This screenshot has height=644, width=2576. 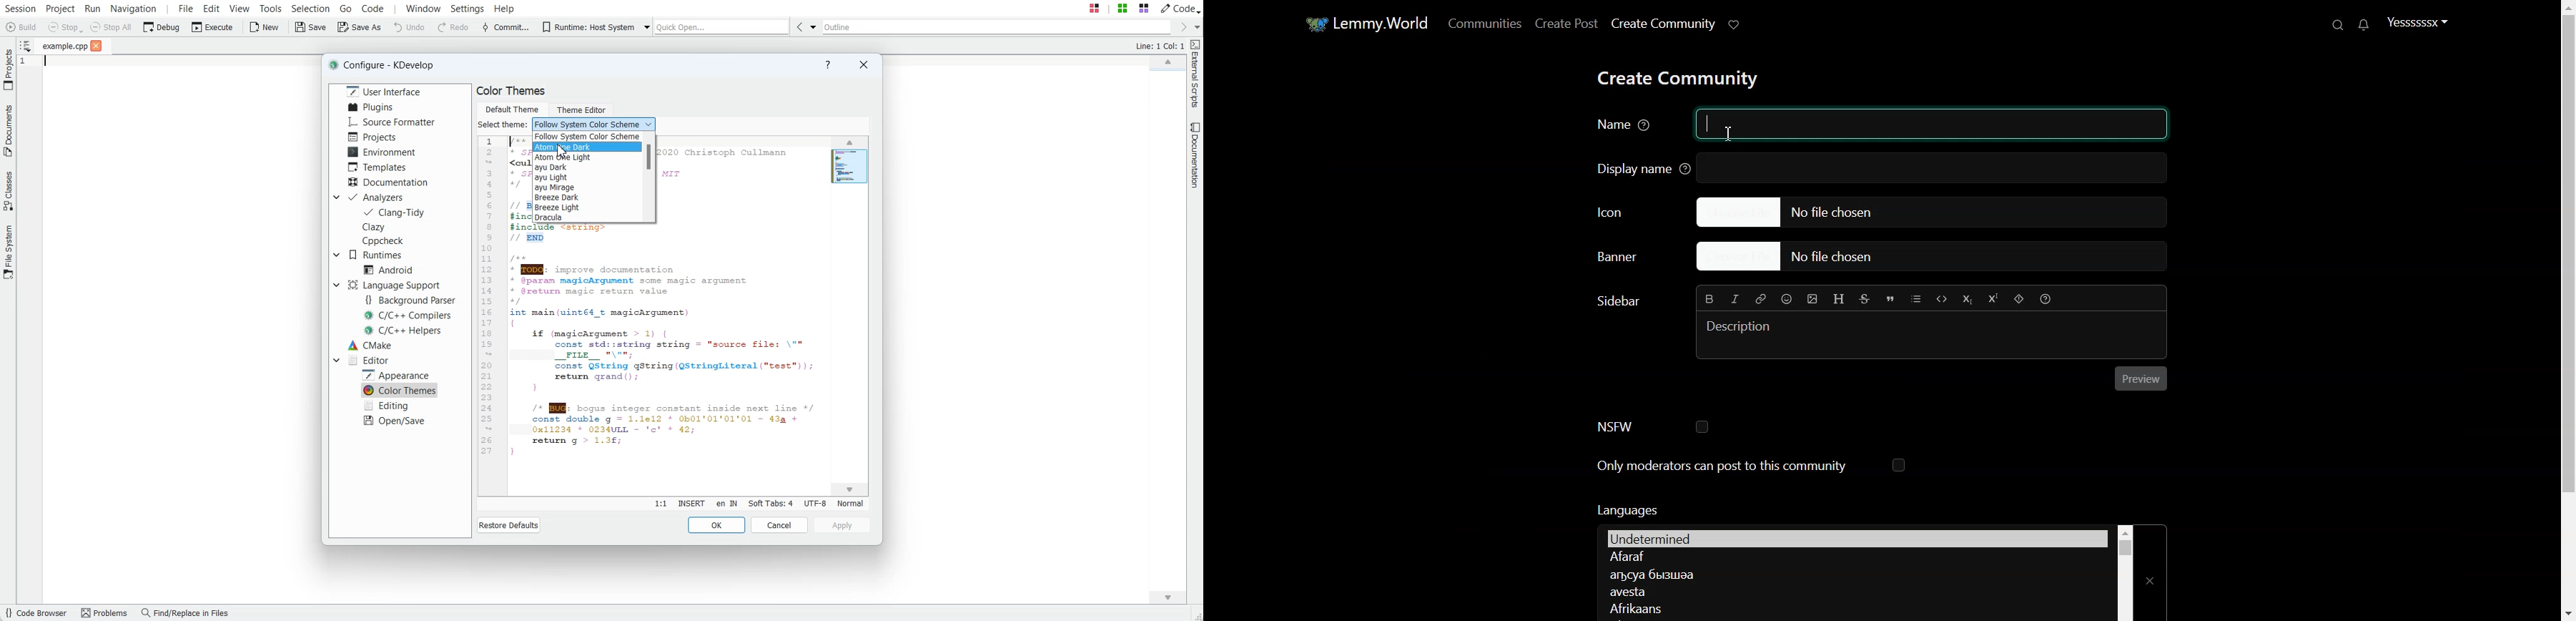 I want to click on Insert, so click(x=691, y=504).